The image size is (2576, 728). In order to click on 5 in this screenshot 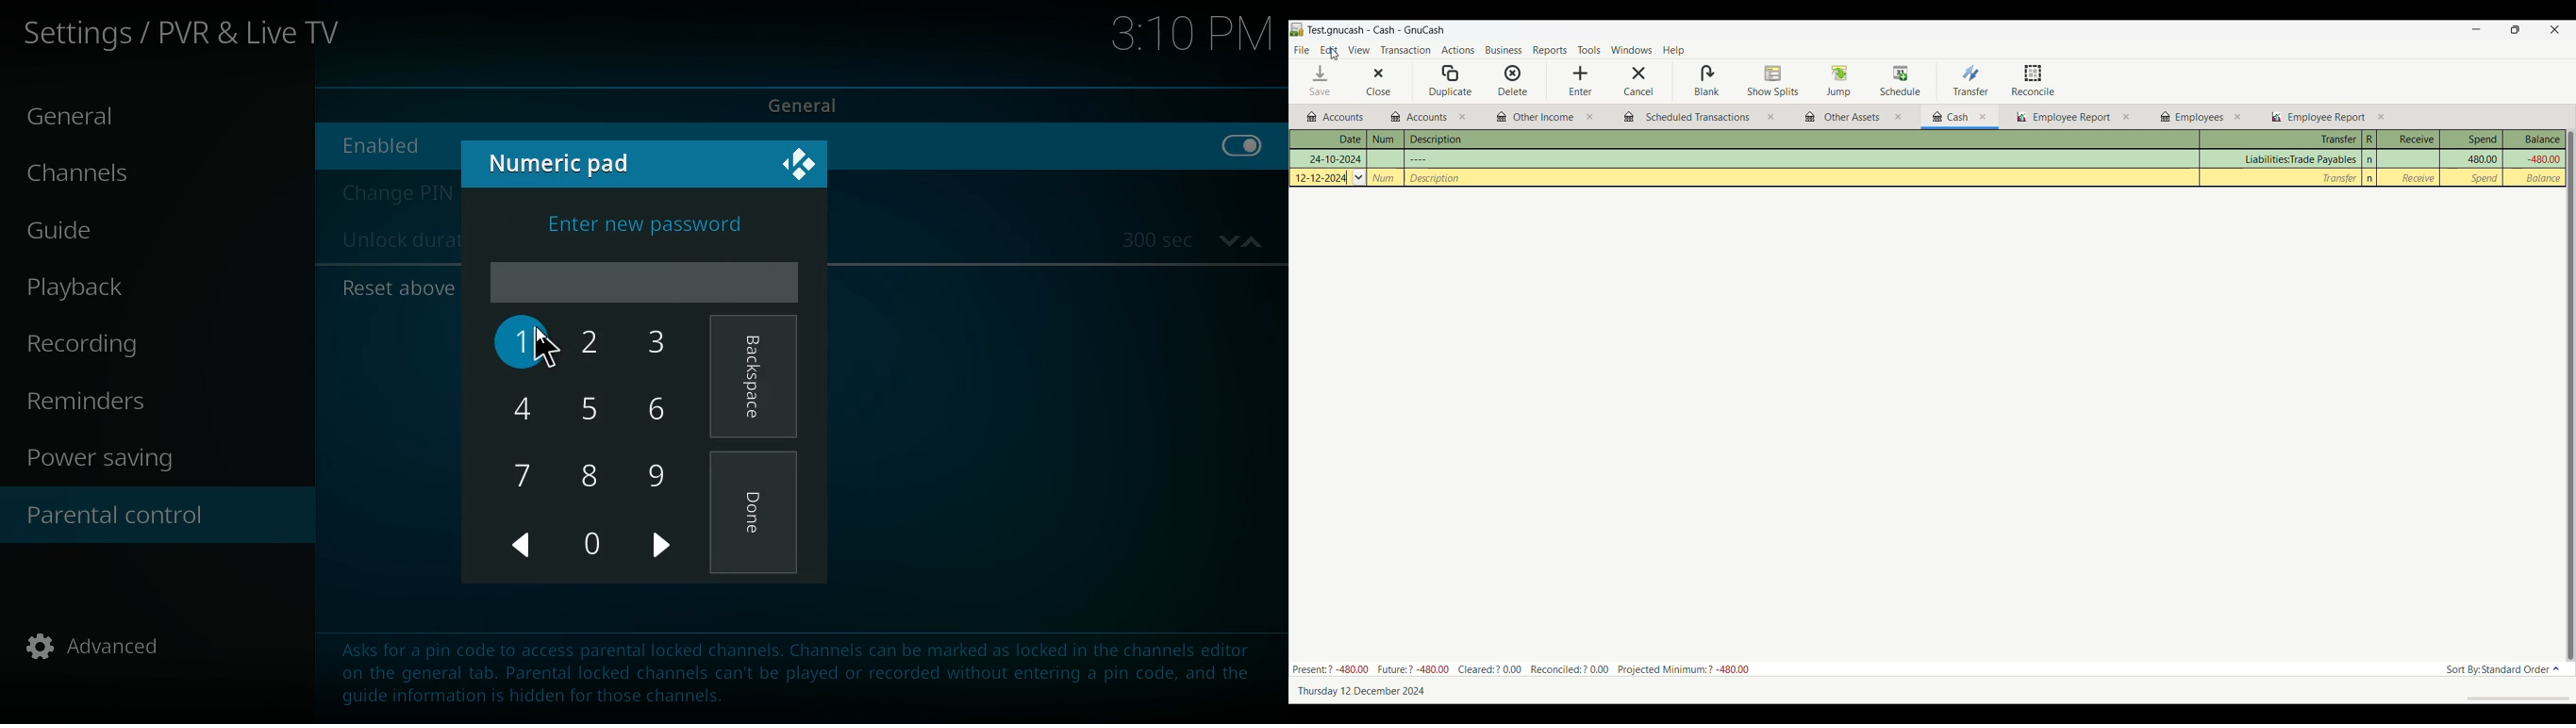, I will do `click(593, 407)`.